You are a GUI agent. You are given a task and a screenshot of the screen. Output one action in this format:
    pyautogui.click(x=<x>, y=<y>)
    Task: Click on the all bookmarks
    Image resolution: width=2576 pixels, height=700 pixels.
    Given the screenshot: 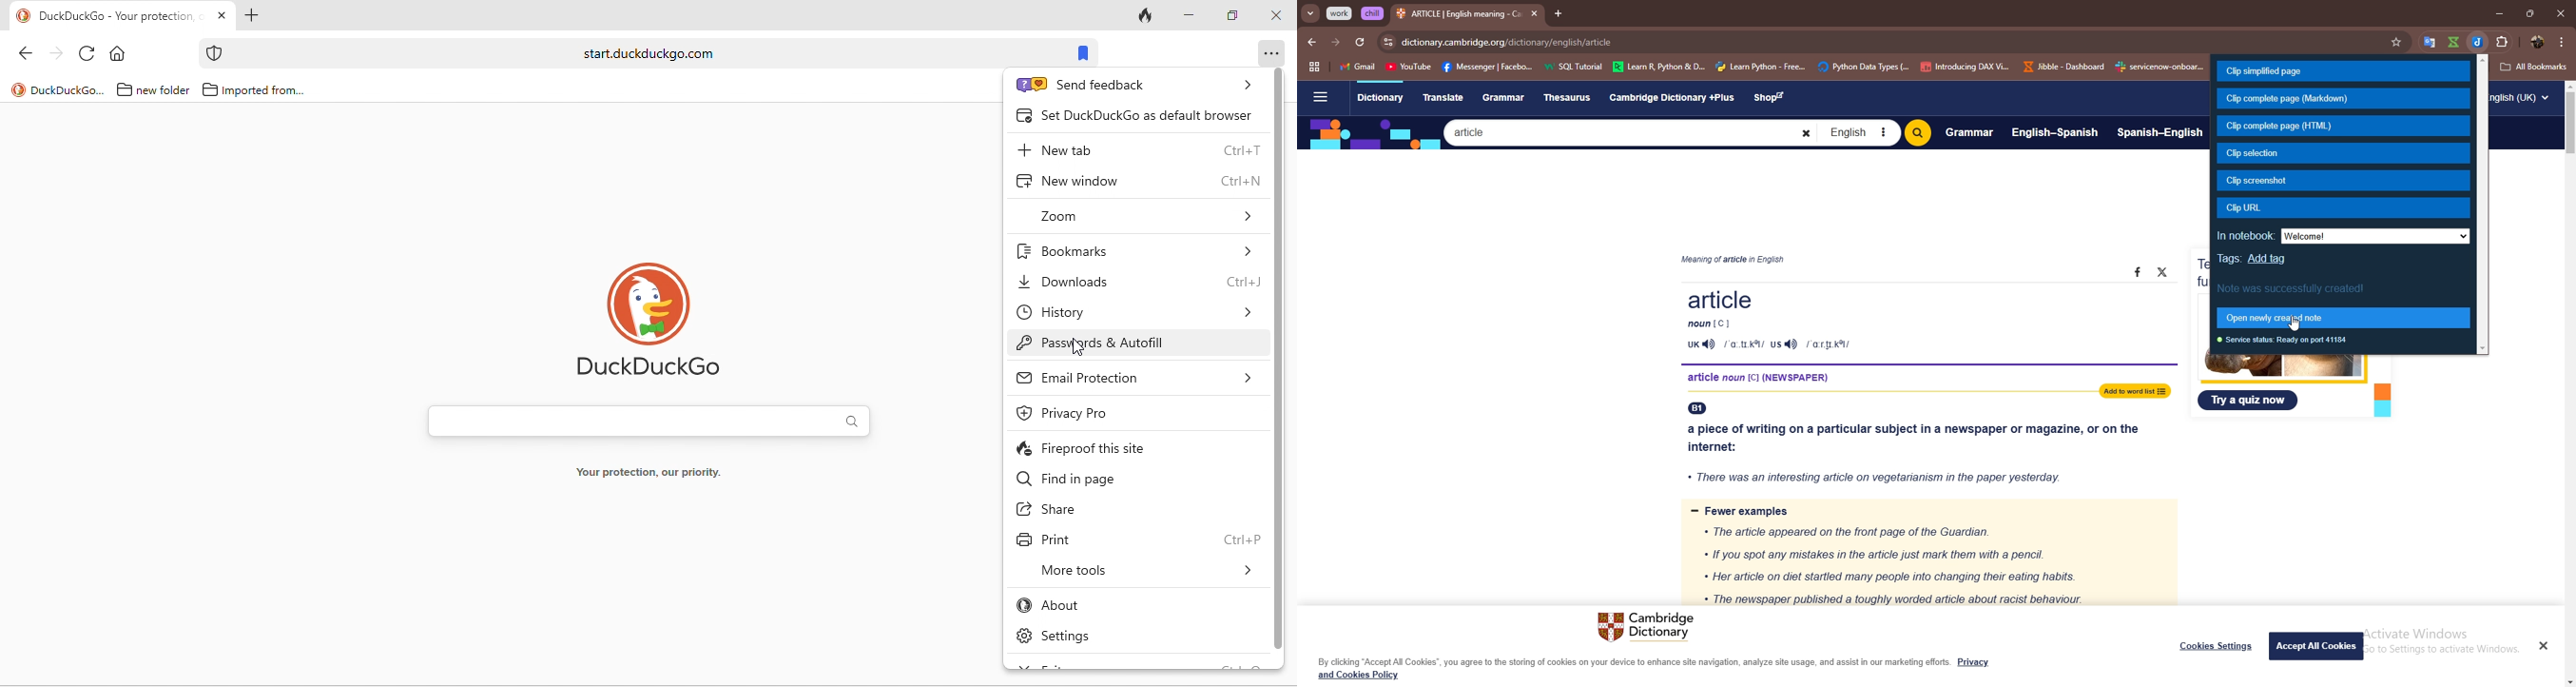 What is the action you would take?
    pyautogui.click(x=2535, y=67)
    